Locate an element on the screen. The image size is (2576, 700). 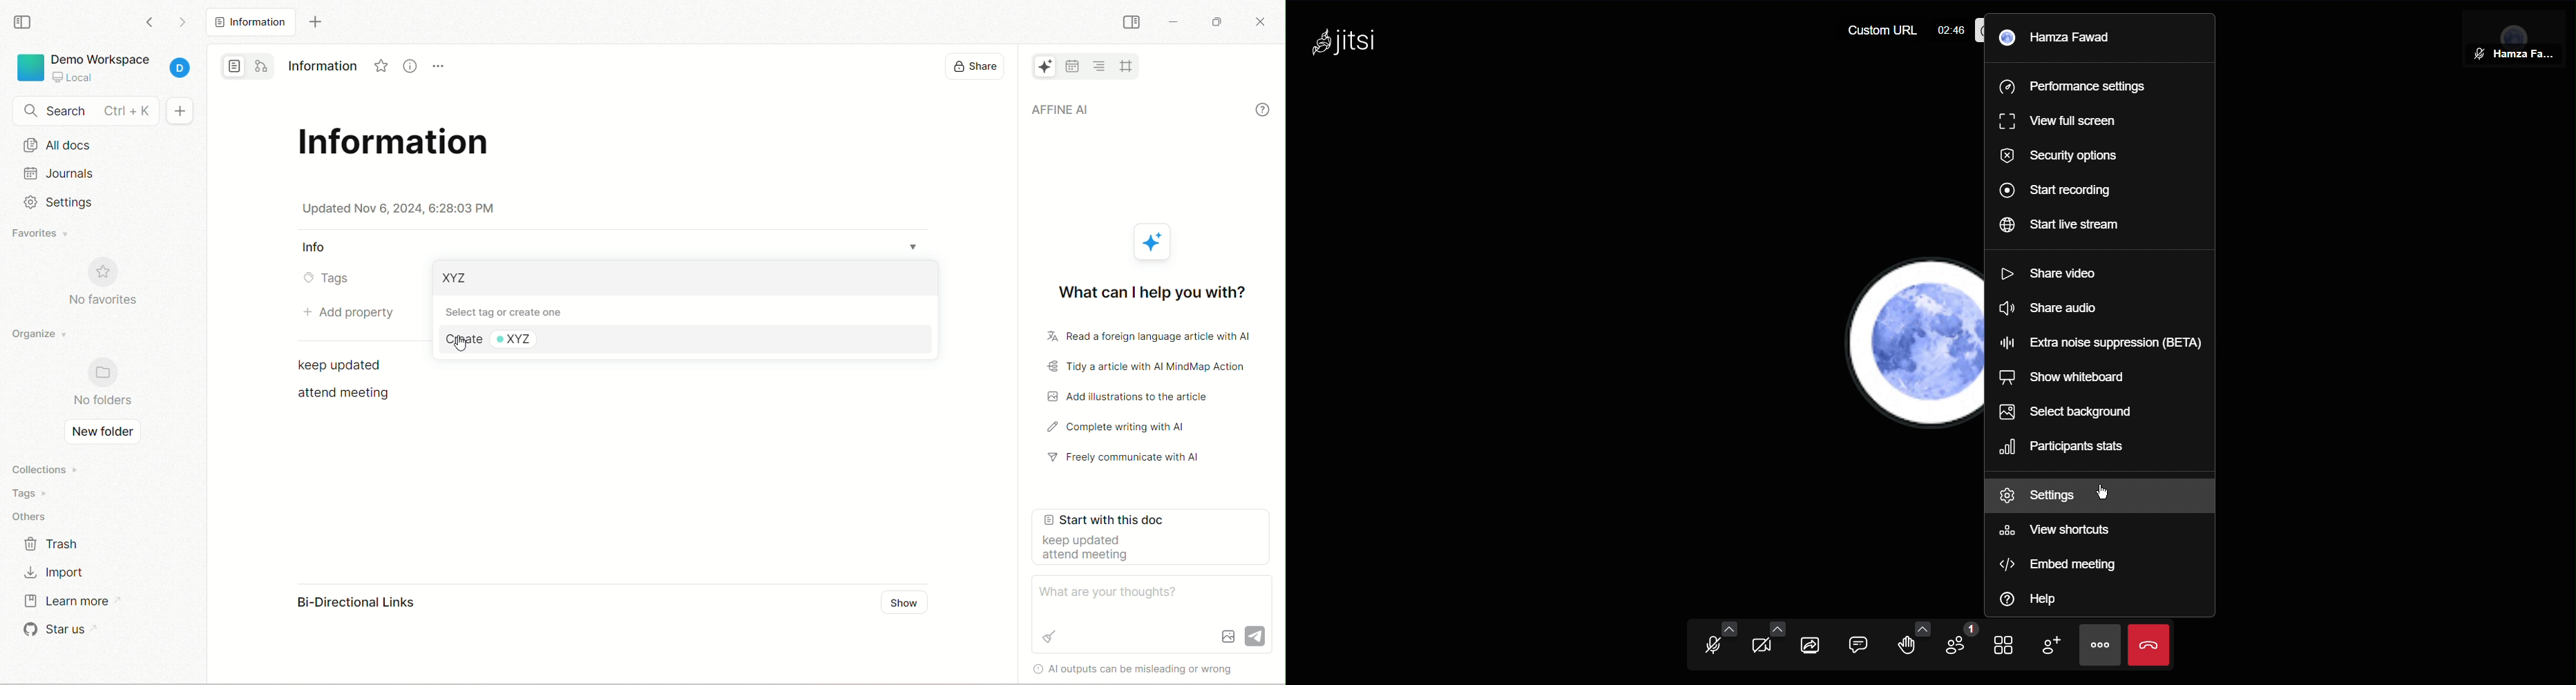
create is located at coordinates (461, 340).